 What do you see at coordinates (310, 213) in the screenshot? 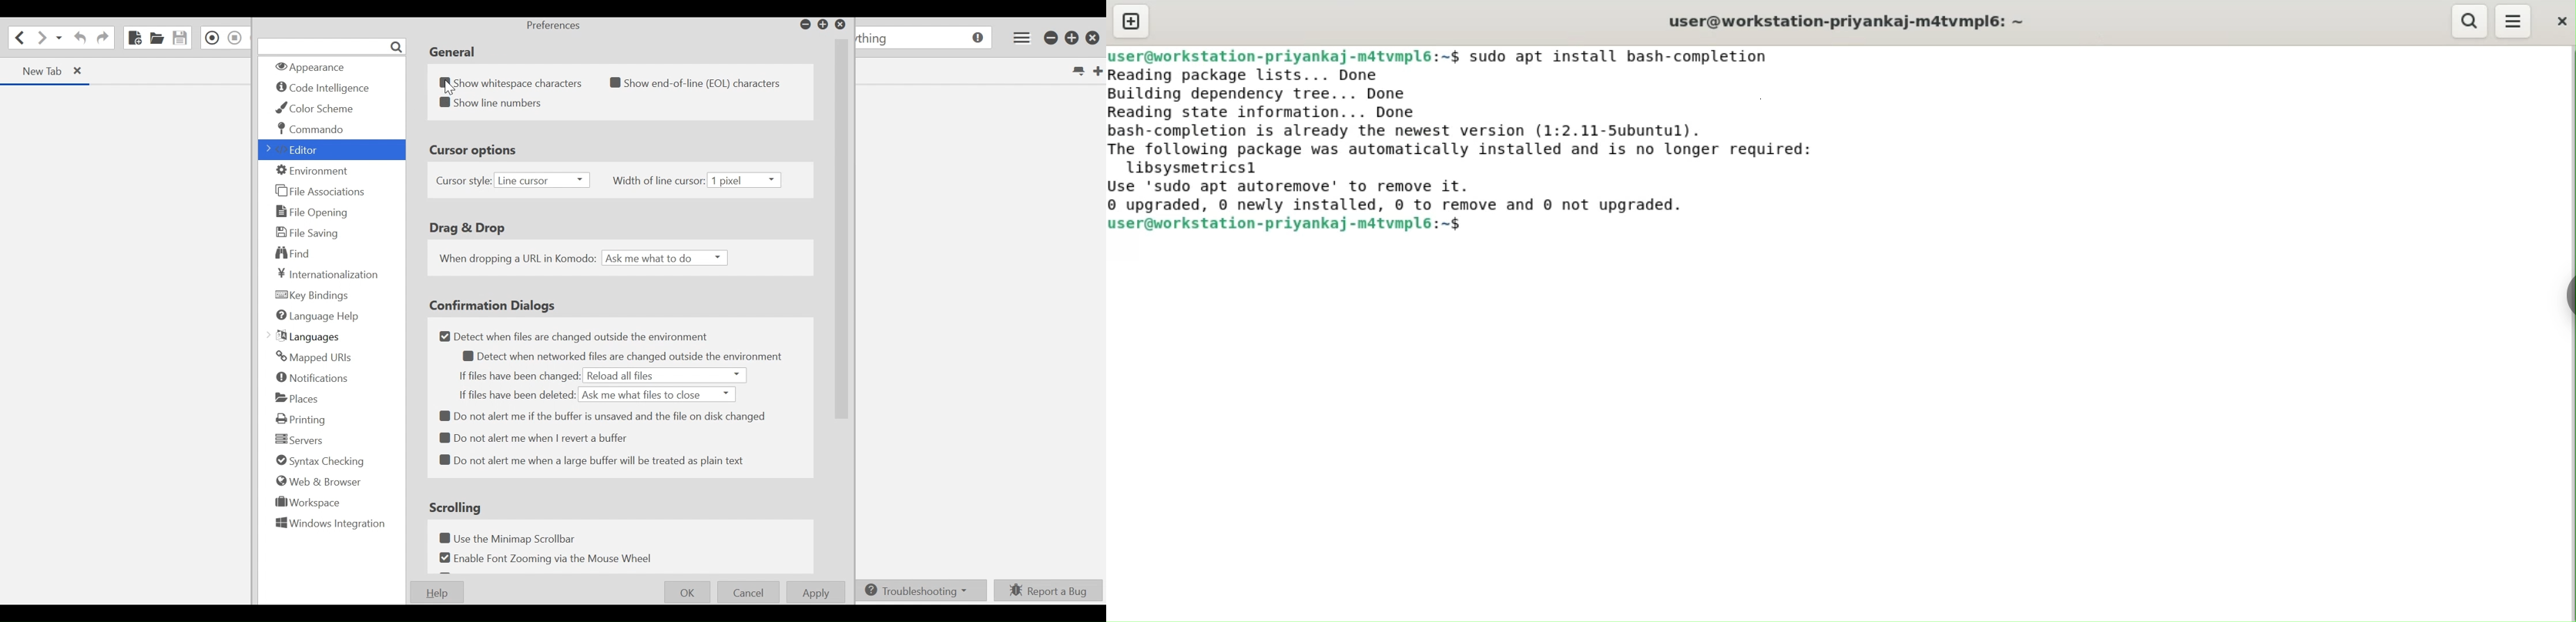
I see `File Opening` at bounding box center [310, 213].